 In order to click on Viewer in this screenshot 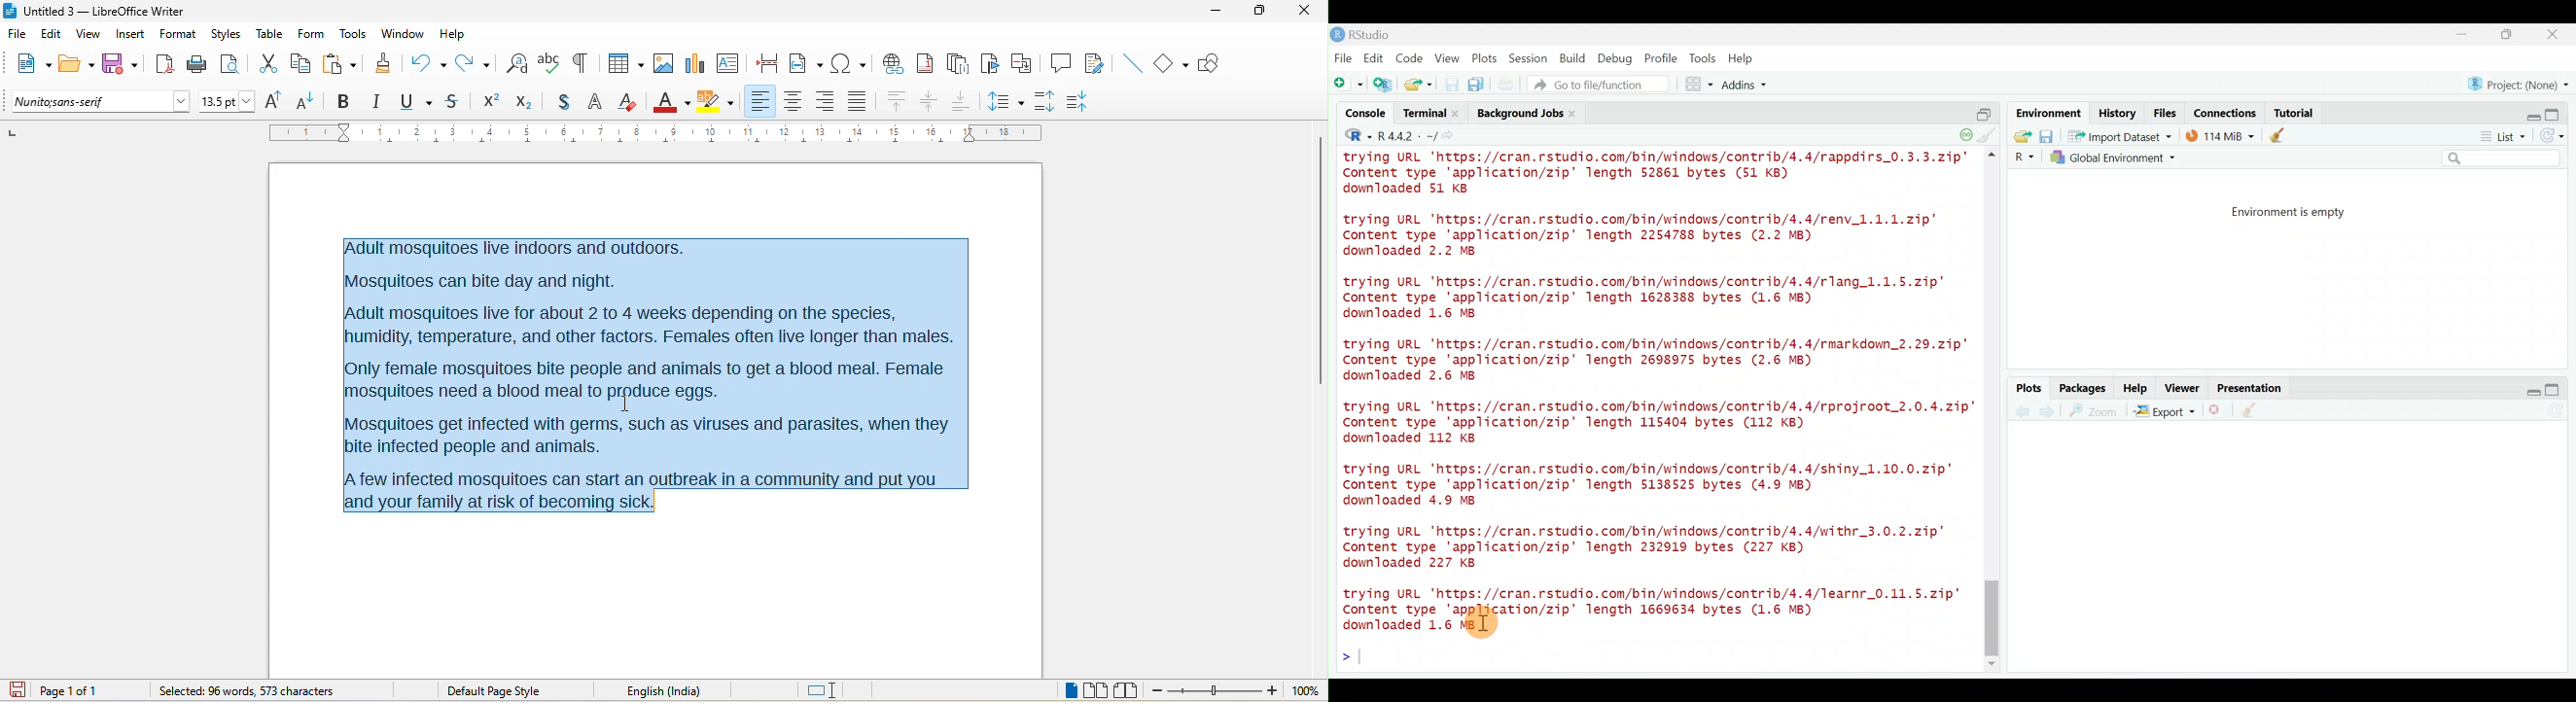, I will do `click(2183, 389)`.